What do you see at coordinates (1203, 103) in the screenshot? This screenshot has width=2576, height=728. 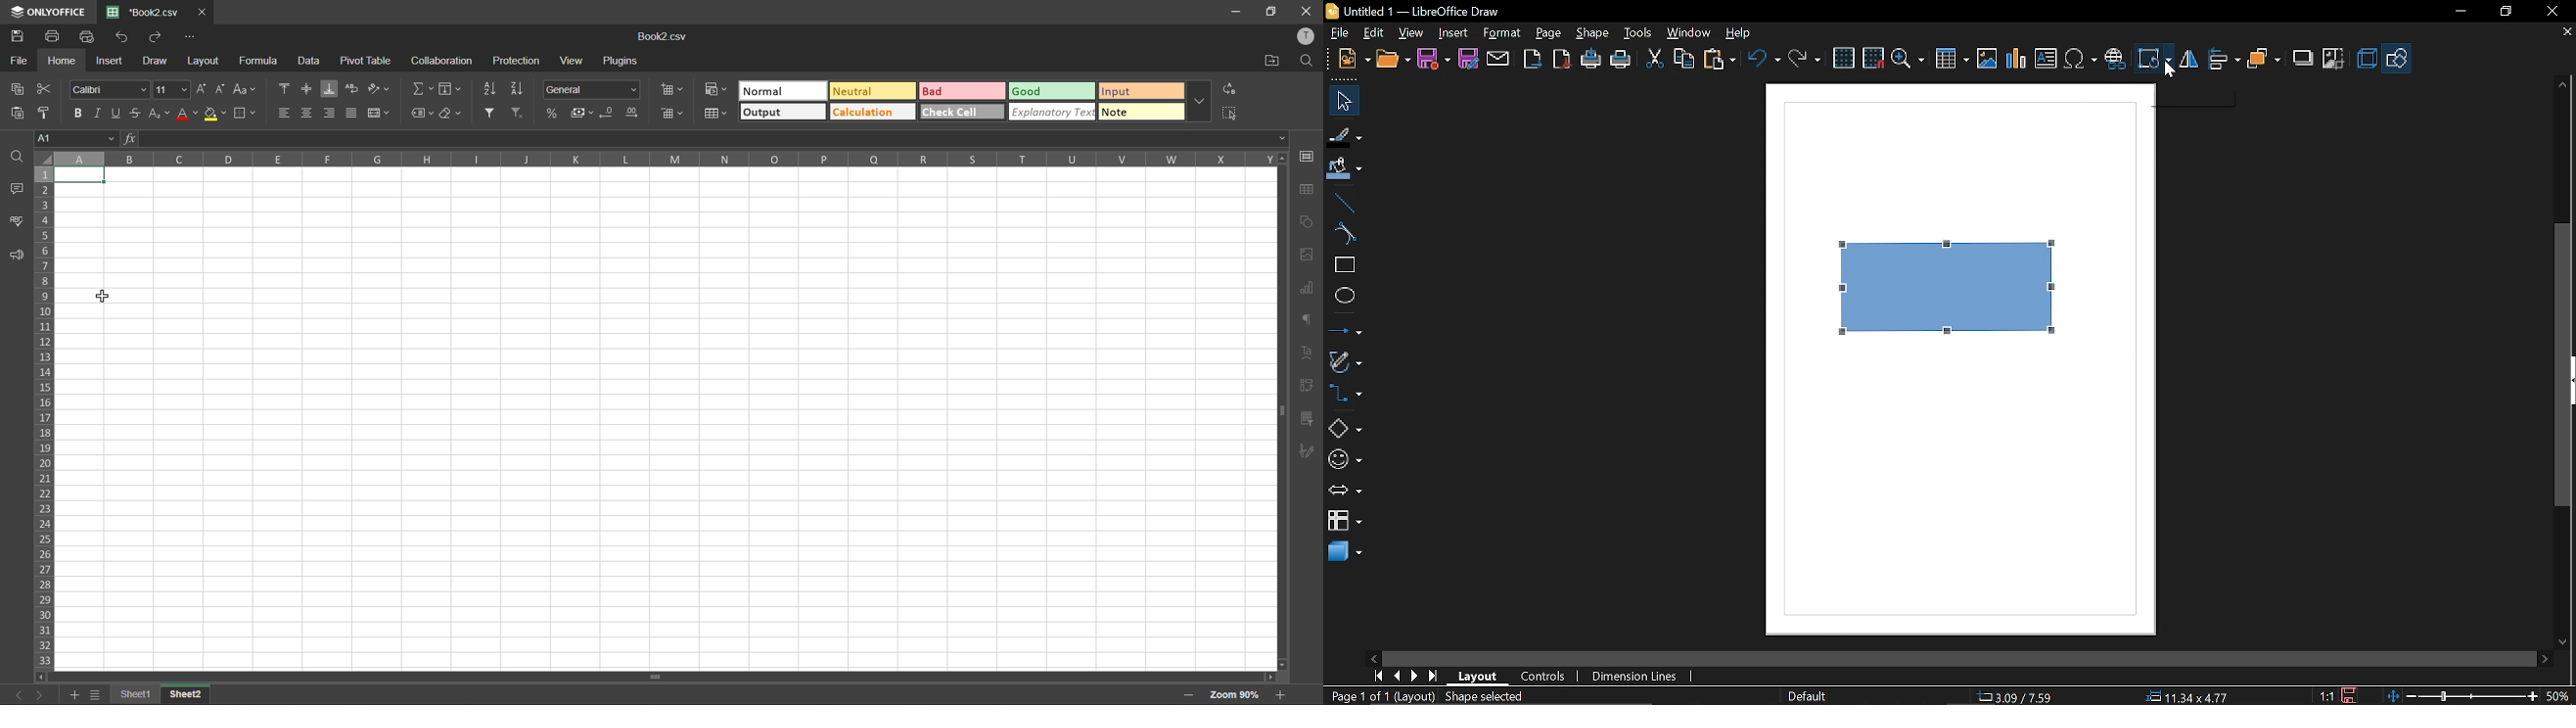 I see `more options` at bounding box center [1203, 103].